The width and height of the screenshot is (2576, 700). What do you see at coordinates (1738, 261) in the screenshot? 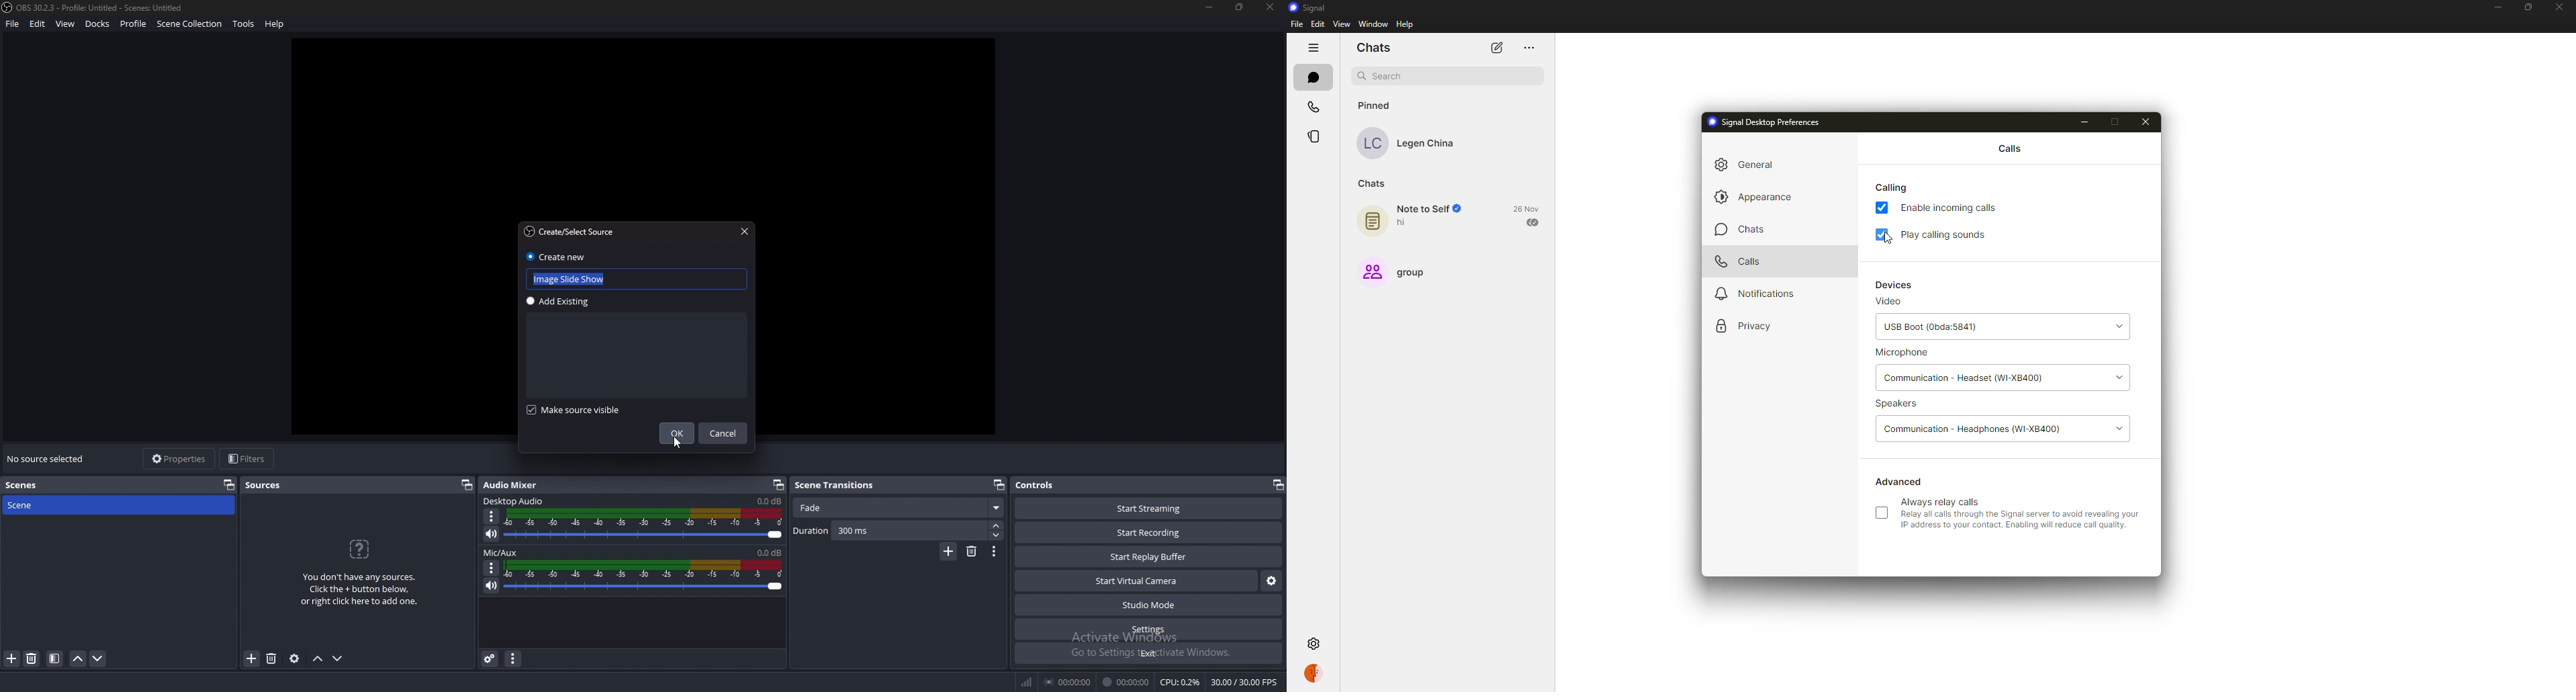
I see `calls` at bounding box center [1738, 261].